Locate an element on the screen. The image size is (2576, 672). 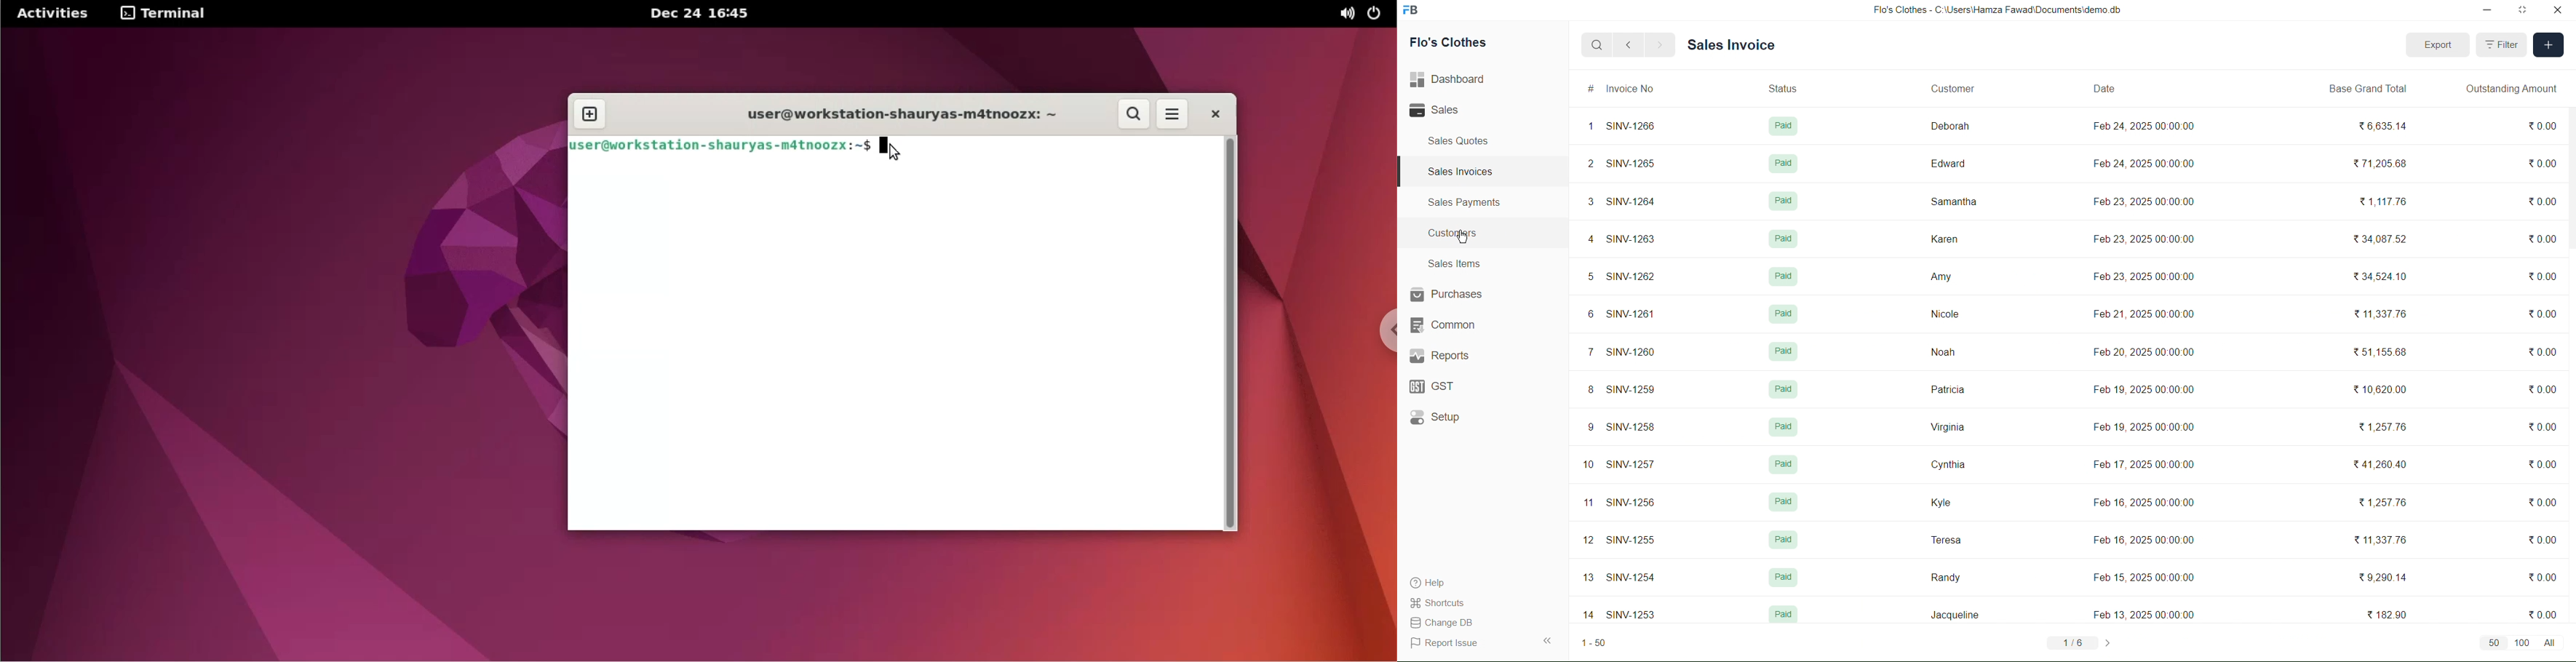
Cynthia is located at coordinates (1947, 464).